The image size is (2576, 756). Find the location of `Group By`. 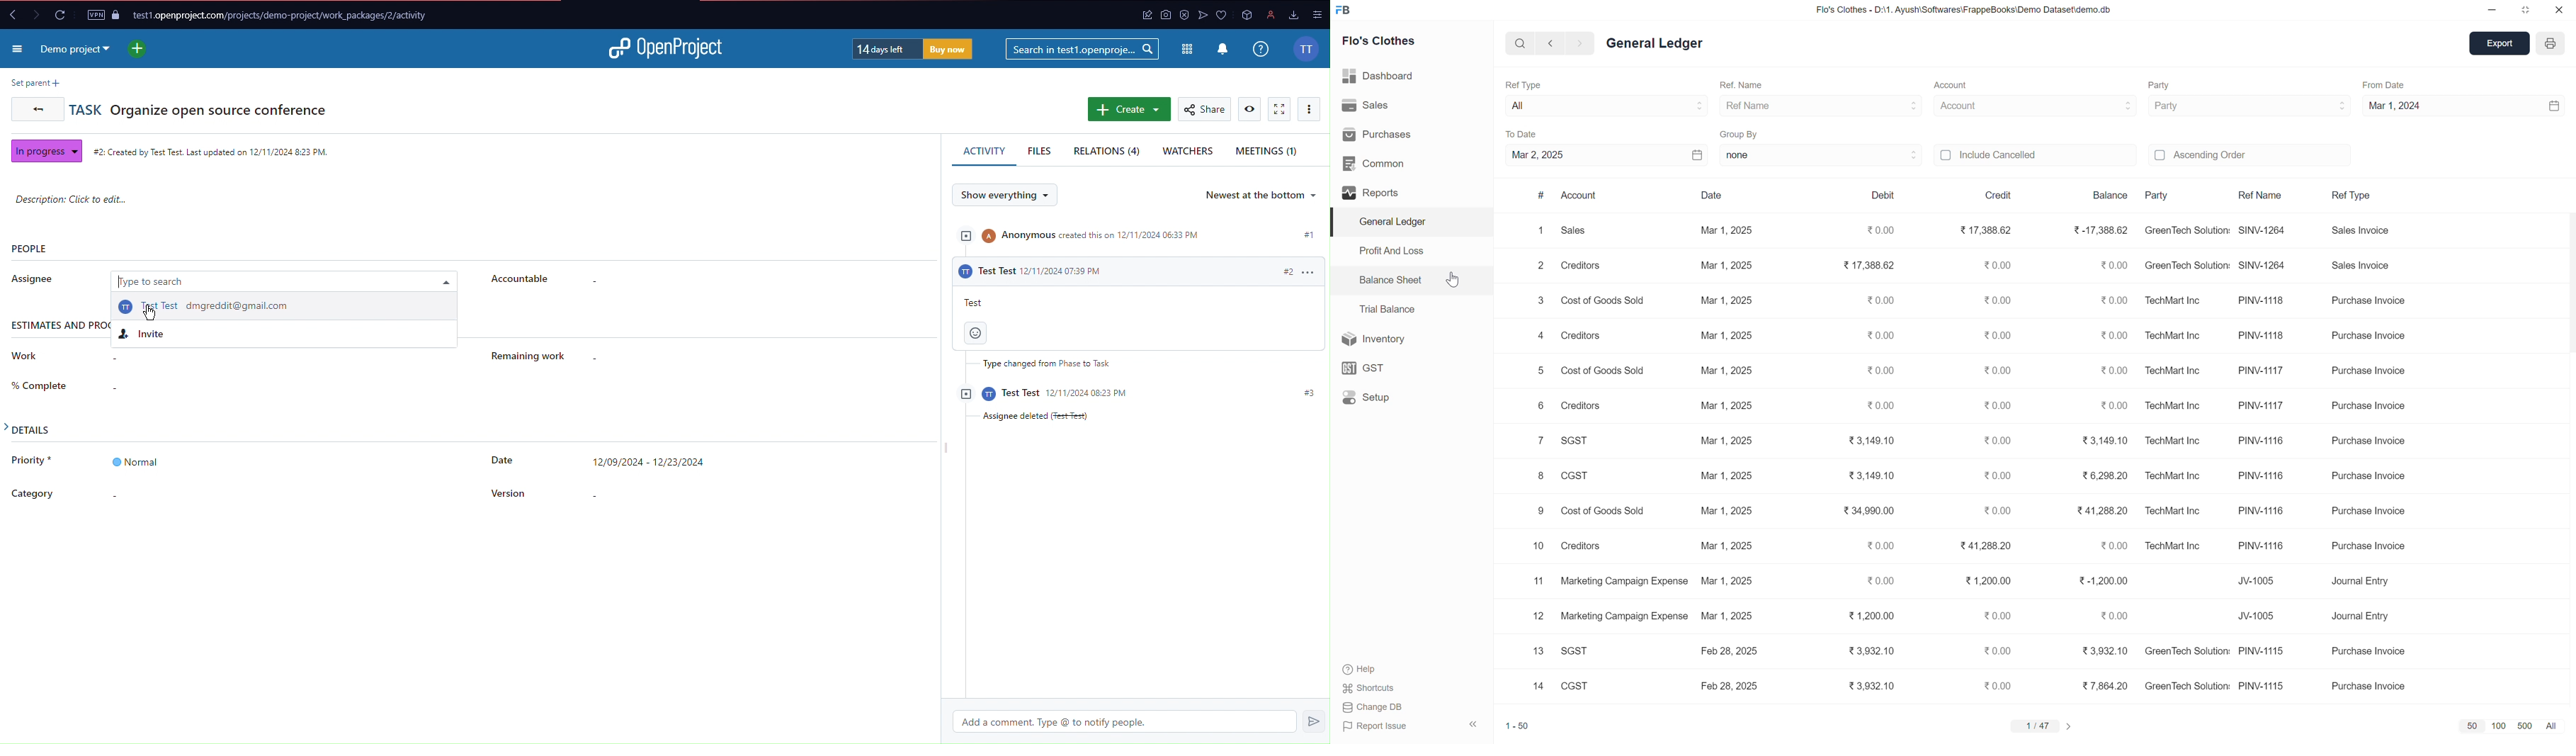

Group By is located at coordinates (1739, 134).